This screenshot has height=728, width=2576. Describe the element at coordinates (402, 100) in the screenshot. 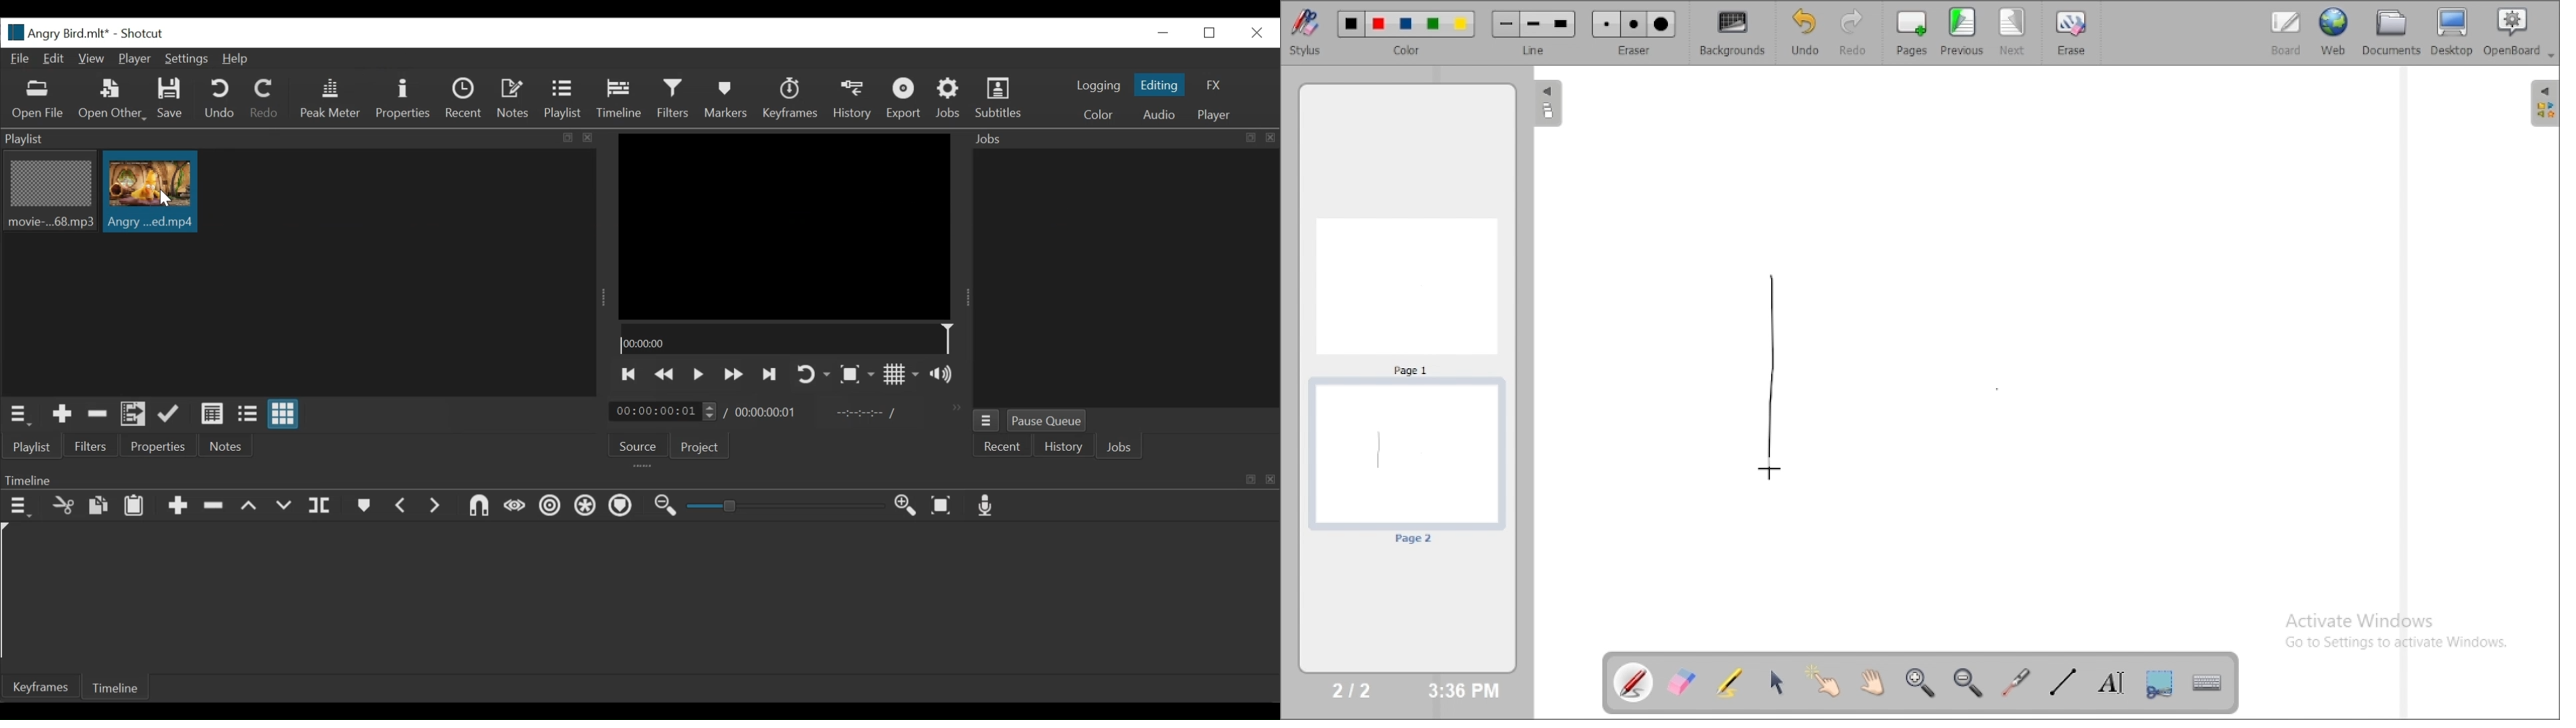

I see `Properties` at that location.